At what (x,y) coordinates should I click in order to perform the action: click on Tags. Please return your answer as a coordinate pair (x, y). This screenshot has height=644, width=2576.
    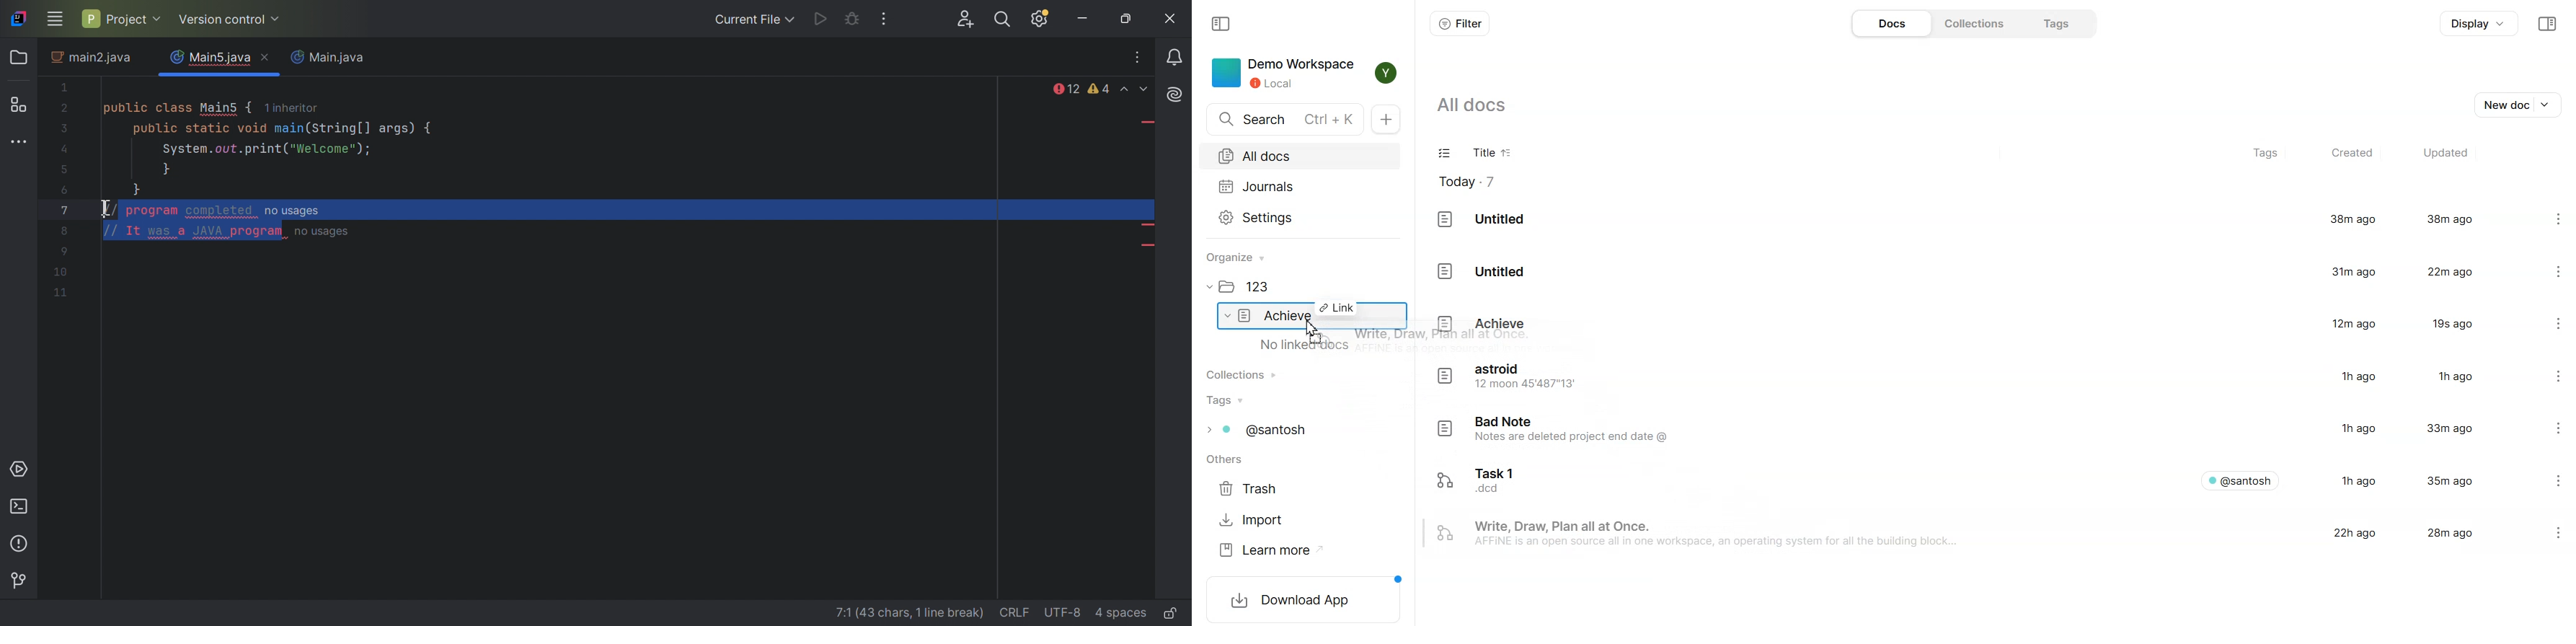
    Looking at the image, I should click on (2267, 154).